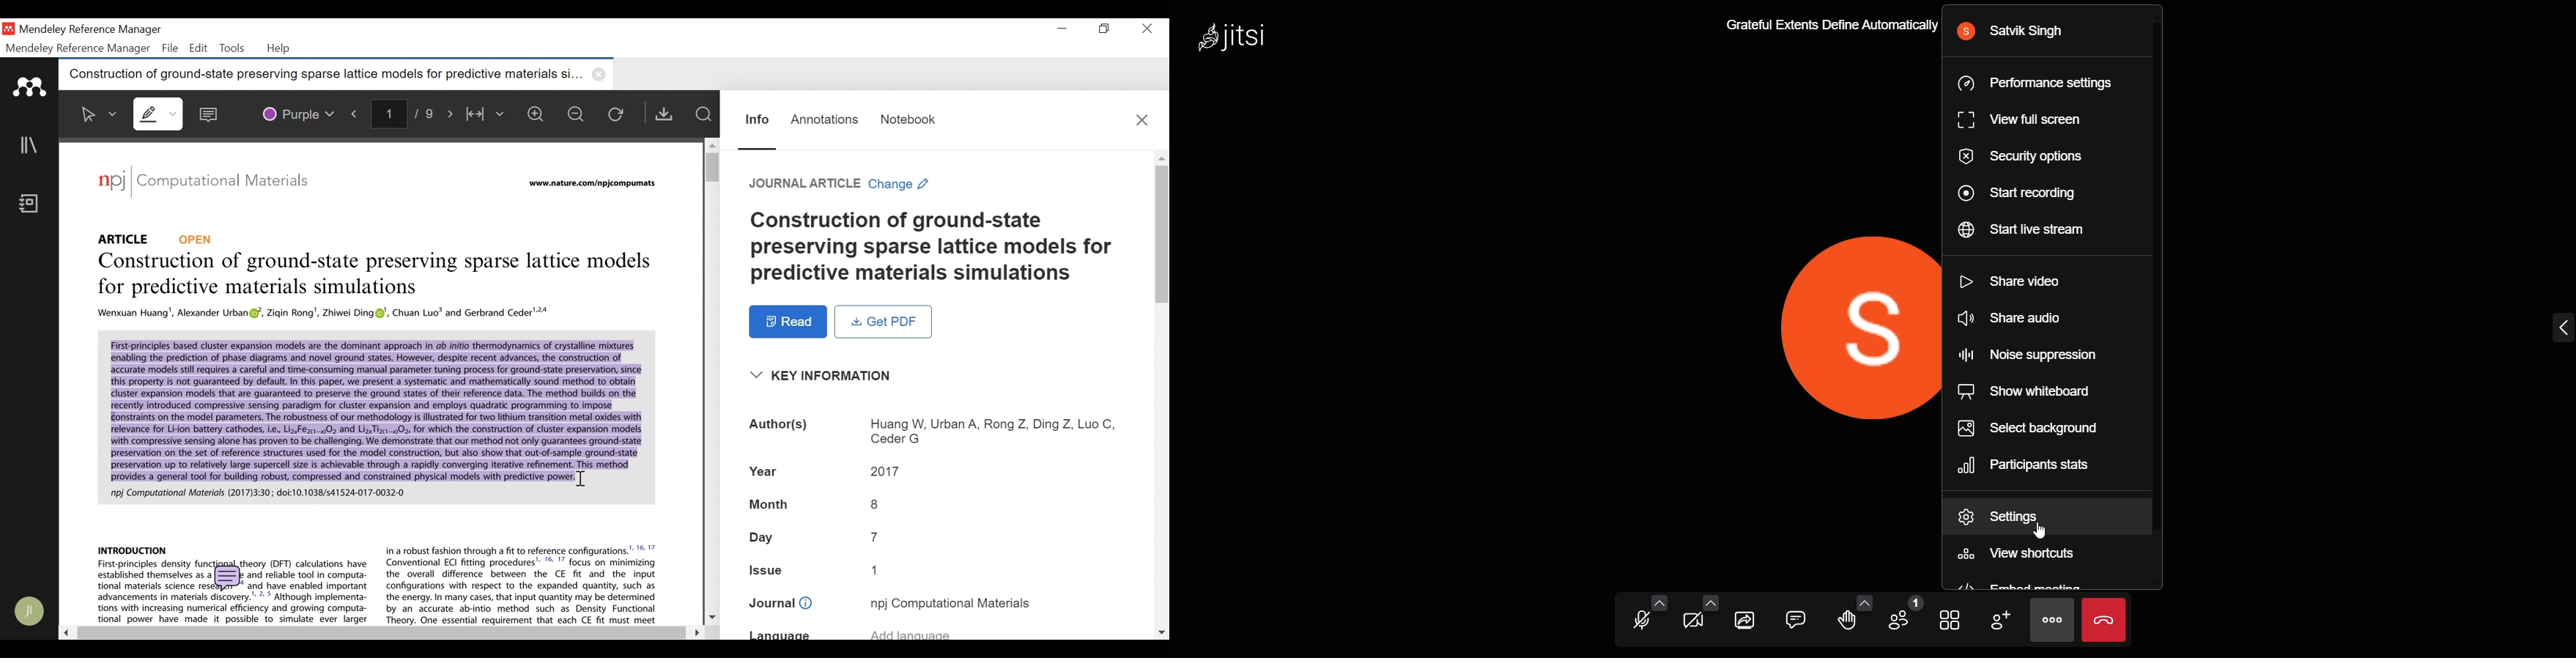 The image size is (2576, 672). What do you see at coordinates (99, 114) in the screenshot?
I see `Select` at bounding box center [99, 114].